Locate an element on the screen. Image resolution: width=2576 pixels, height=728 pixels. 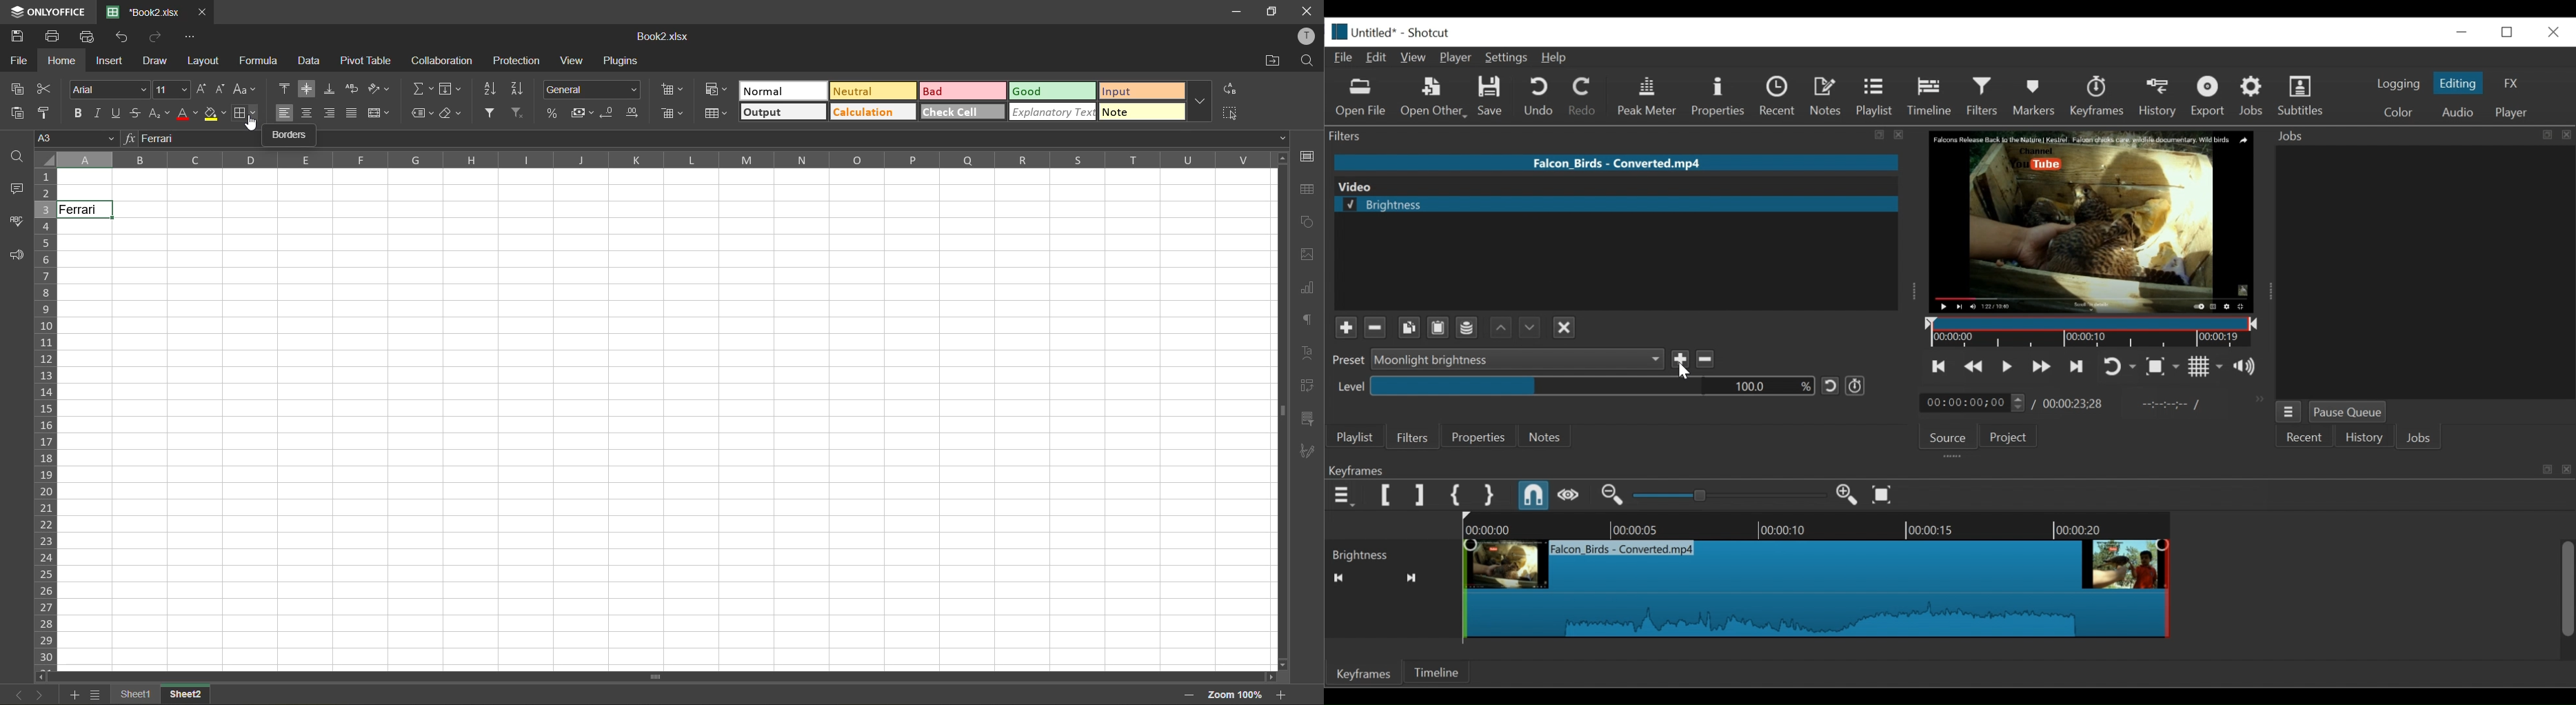
note is located at coordinates (1142, 111).